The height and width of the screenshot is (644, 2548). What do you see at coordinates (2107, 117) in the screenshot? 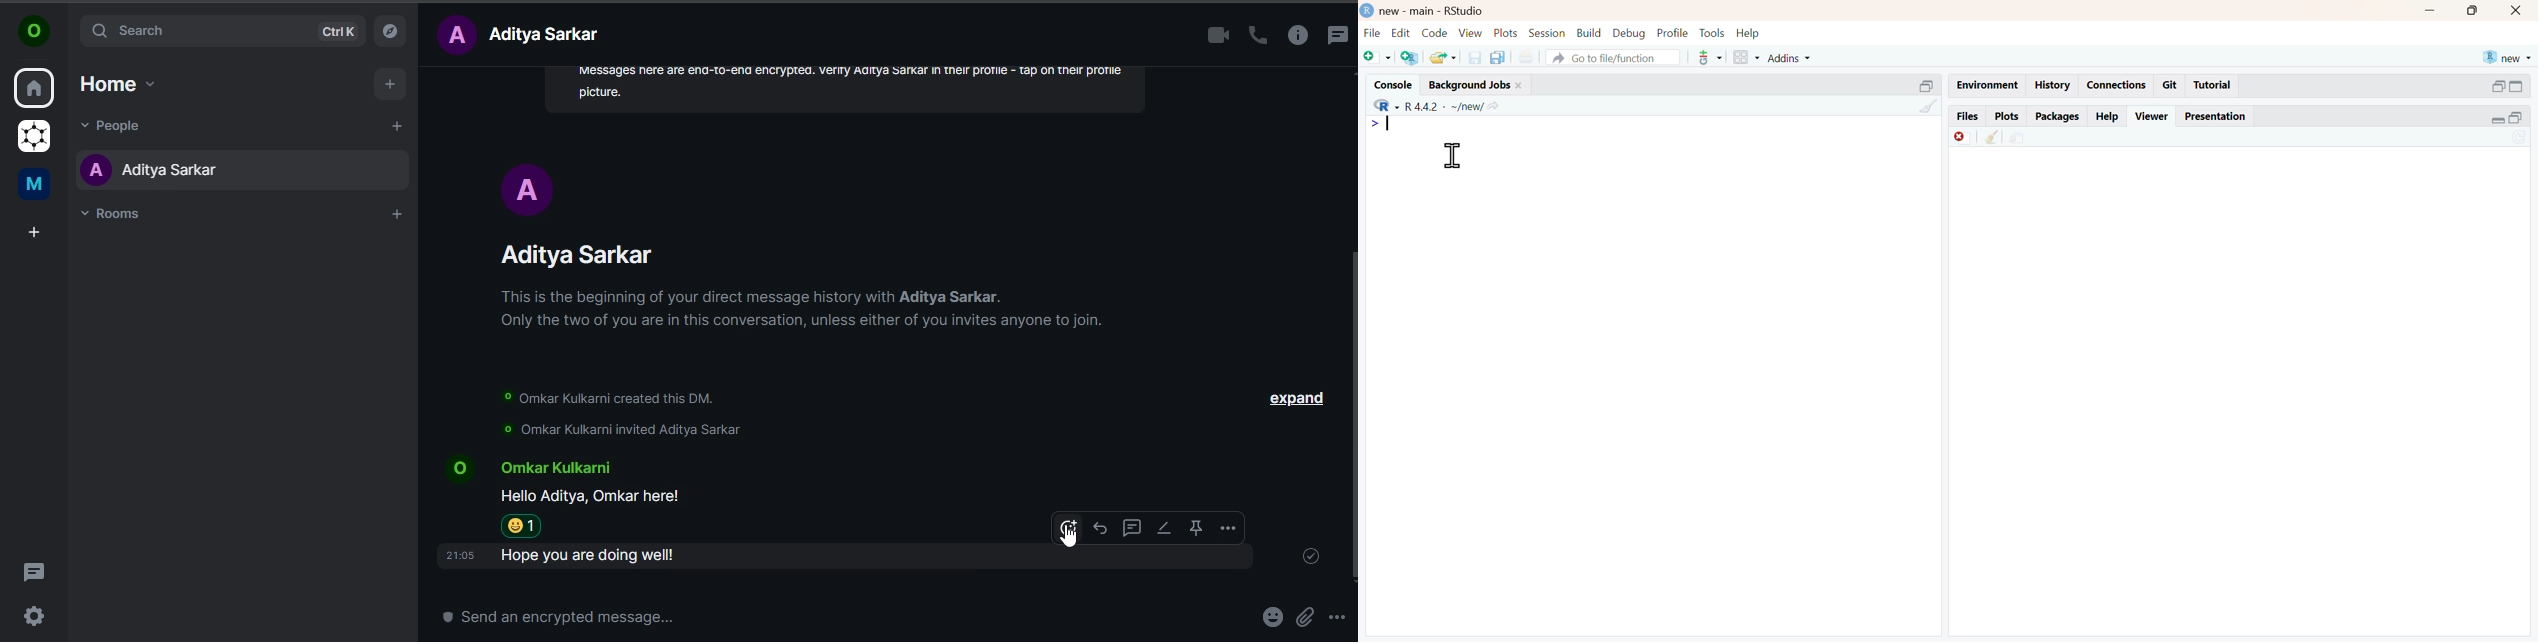
I see `help` at bounding box center [2107, 117].